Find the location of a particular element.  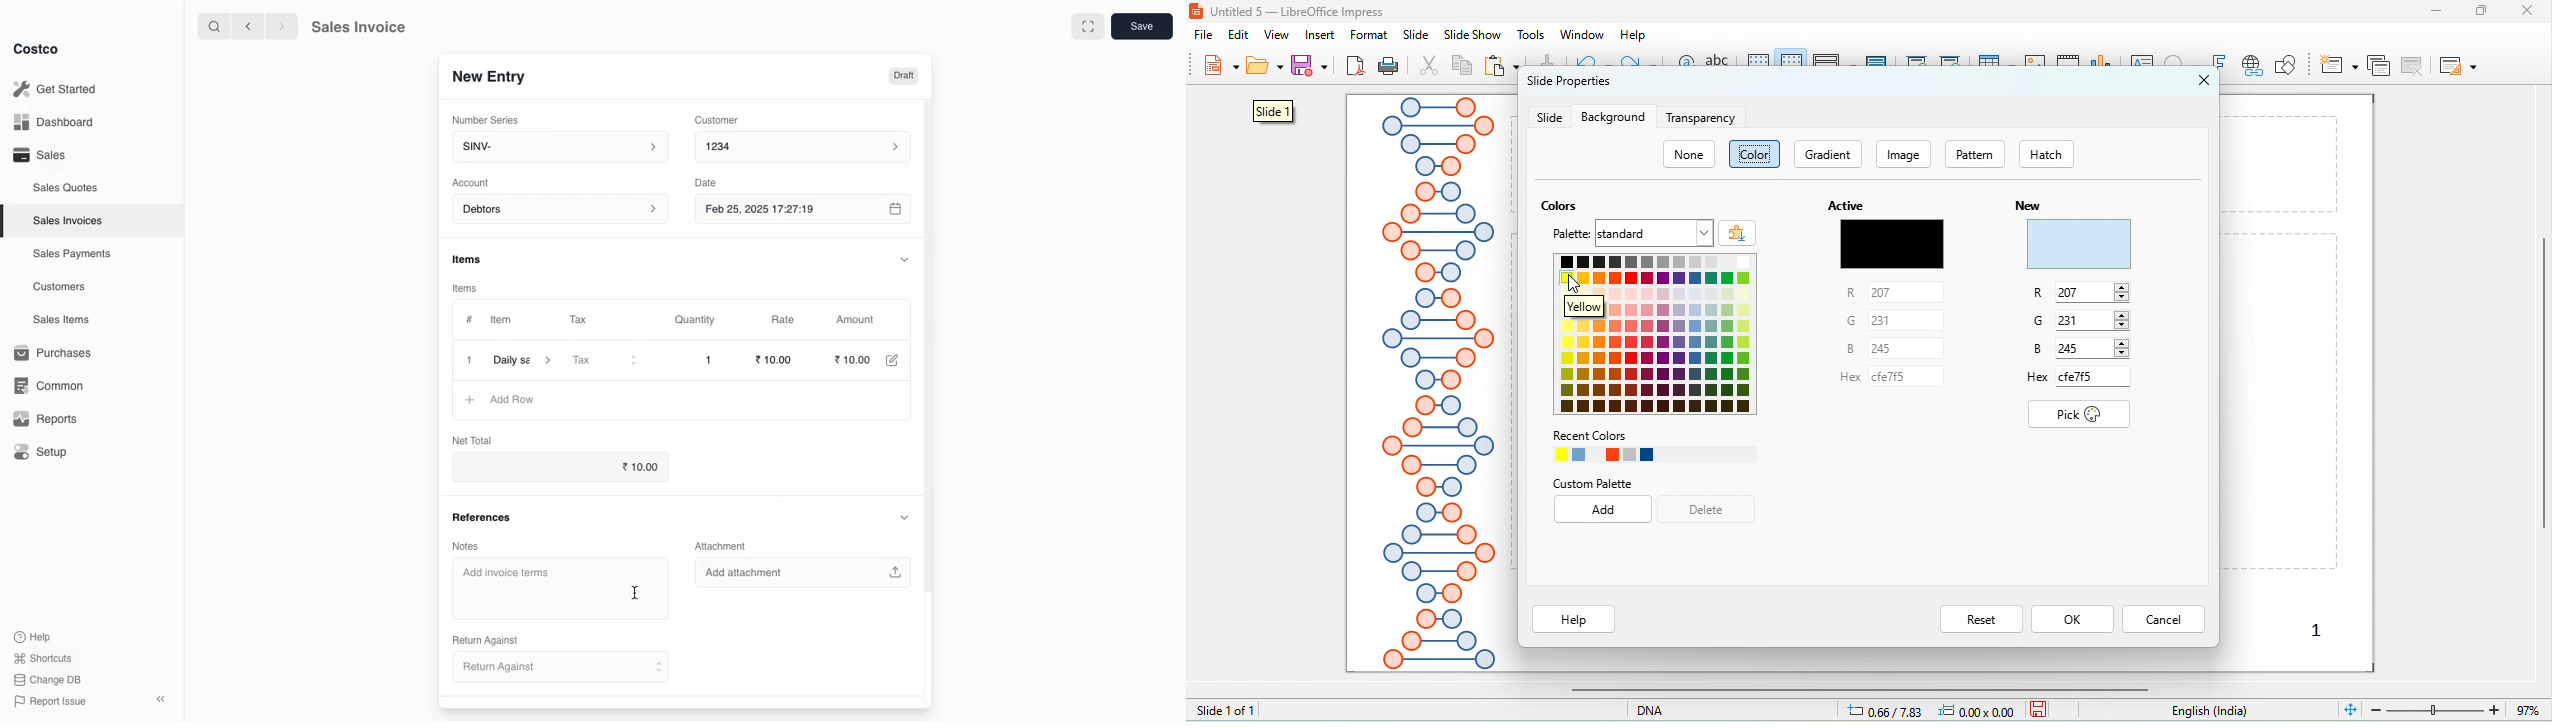

Item is located at coordinates (504, 320).